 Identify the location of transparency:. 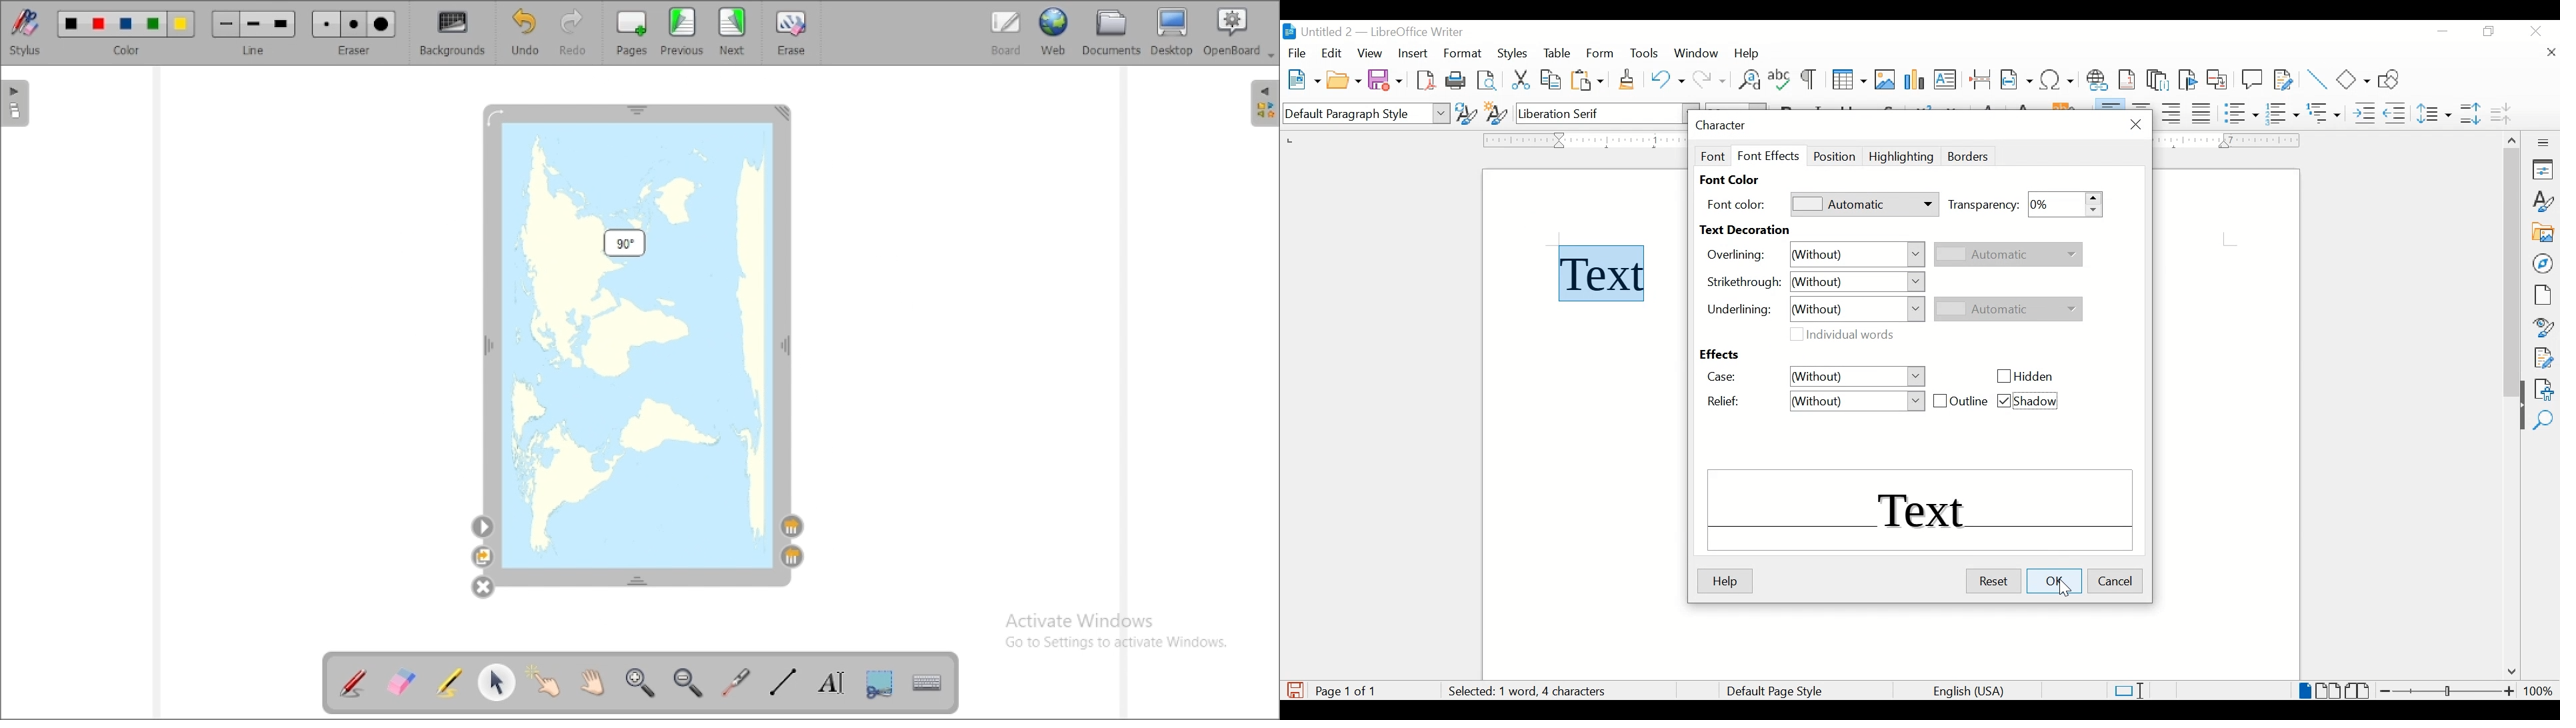
(1985, 205).